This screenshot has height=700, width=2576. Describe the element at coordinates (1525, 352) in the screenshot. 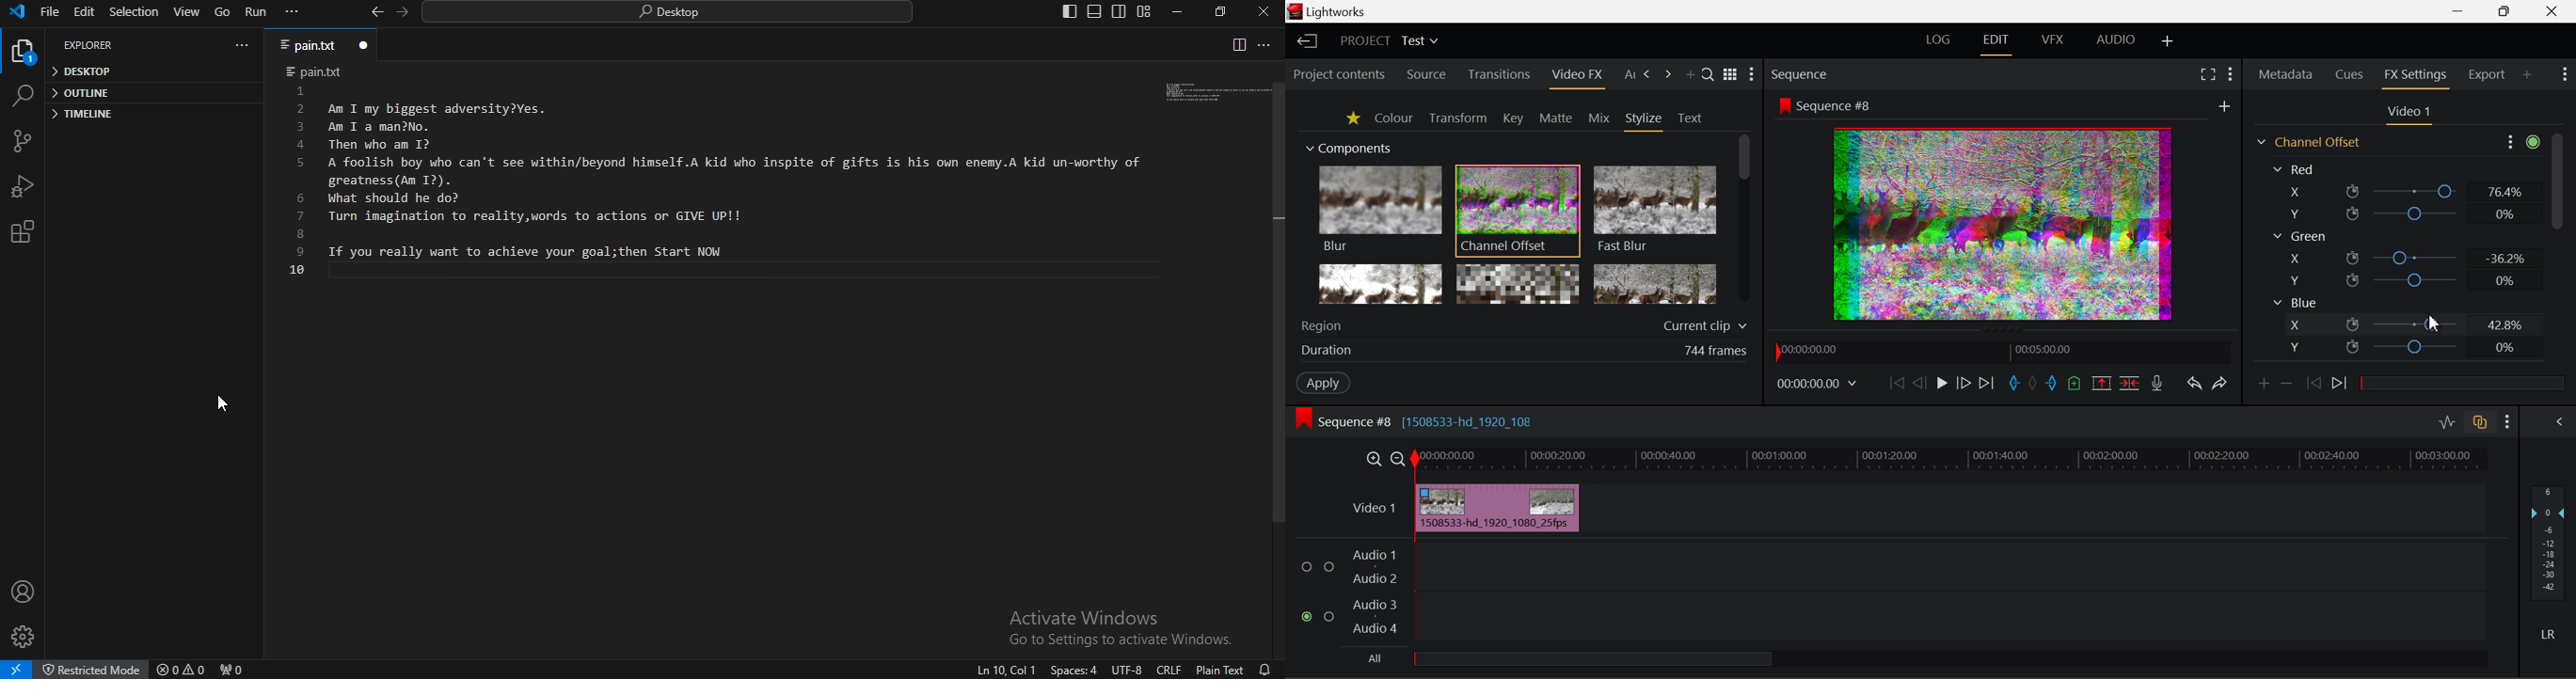

I see `Frame Duration` at that location.